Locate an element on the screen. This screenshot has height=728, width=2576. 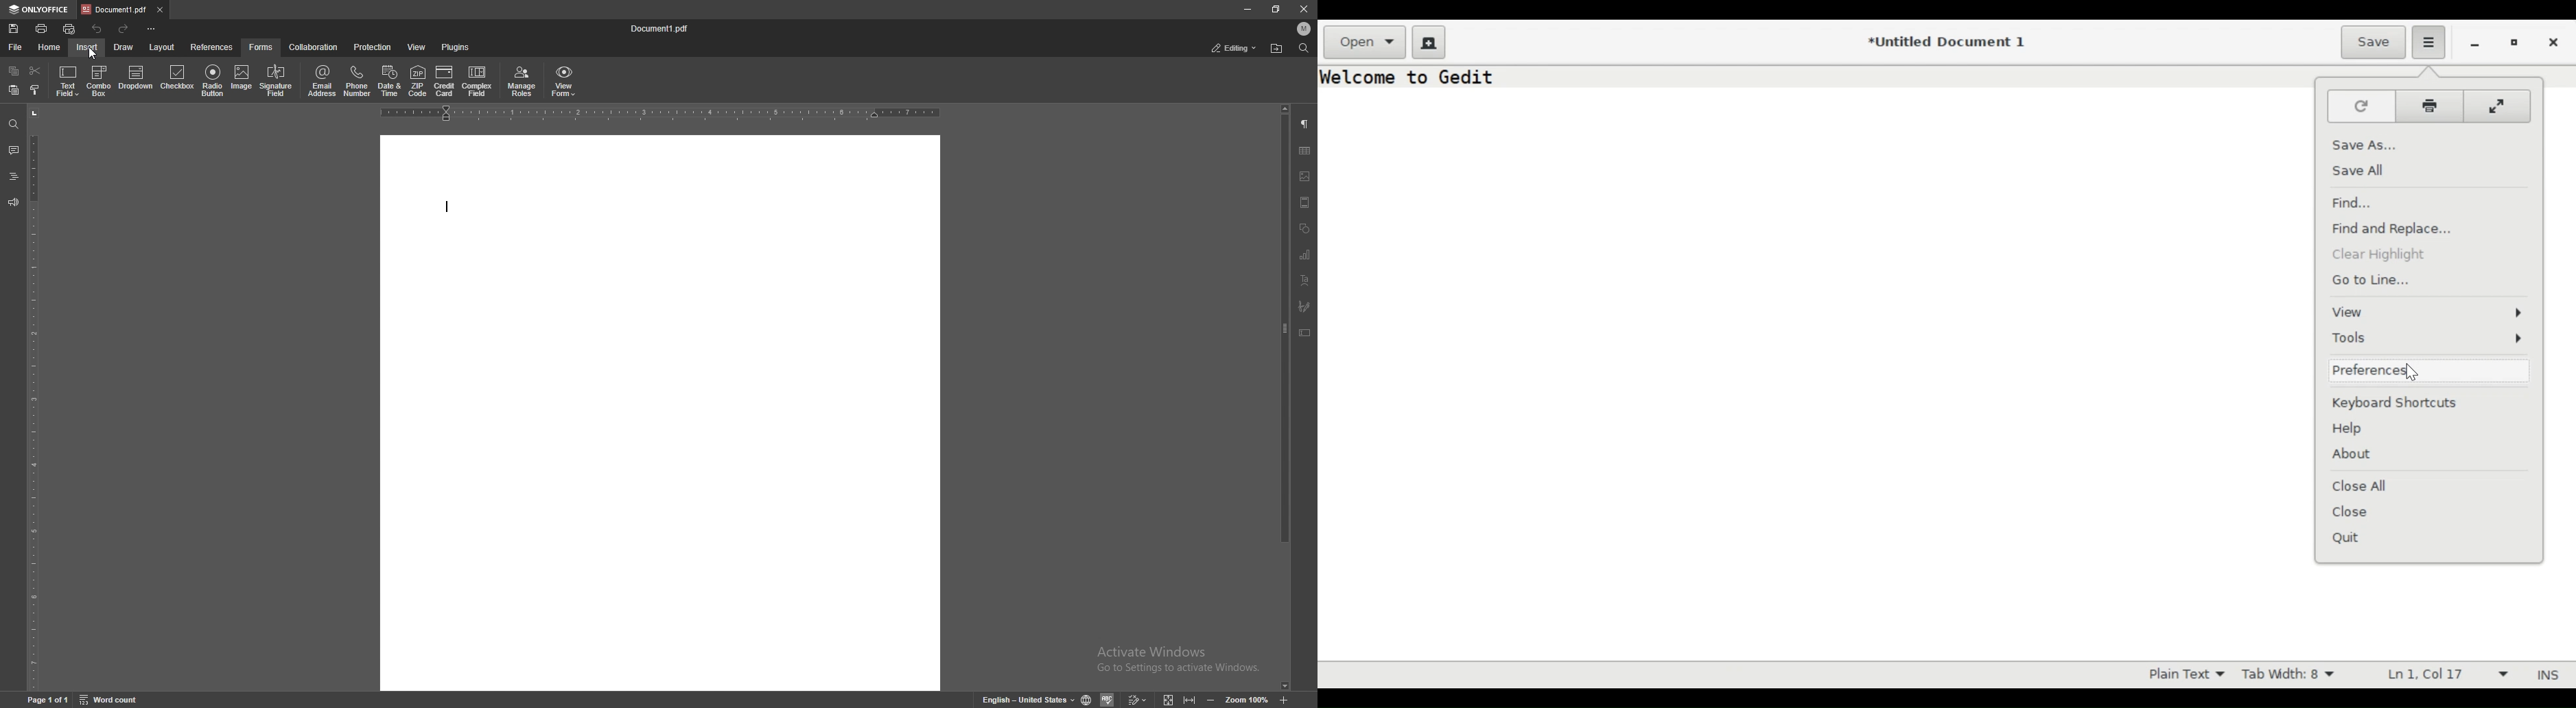
paste is located at coordinates (14, 90).